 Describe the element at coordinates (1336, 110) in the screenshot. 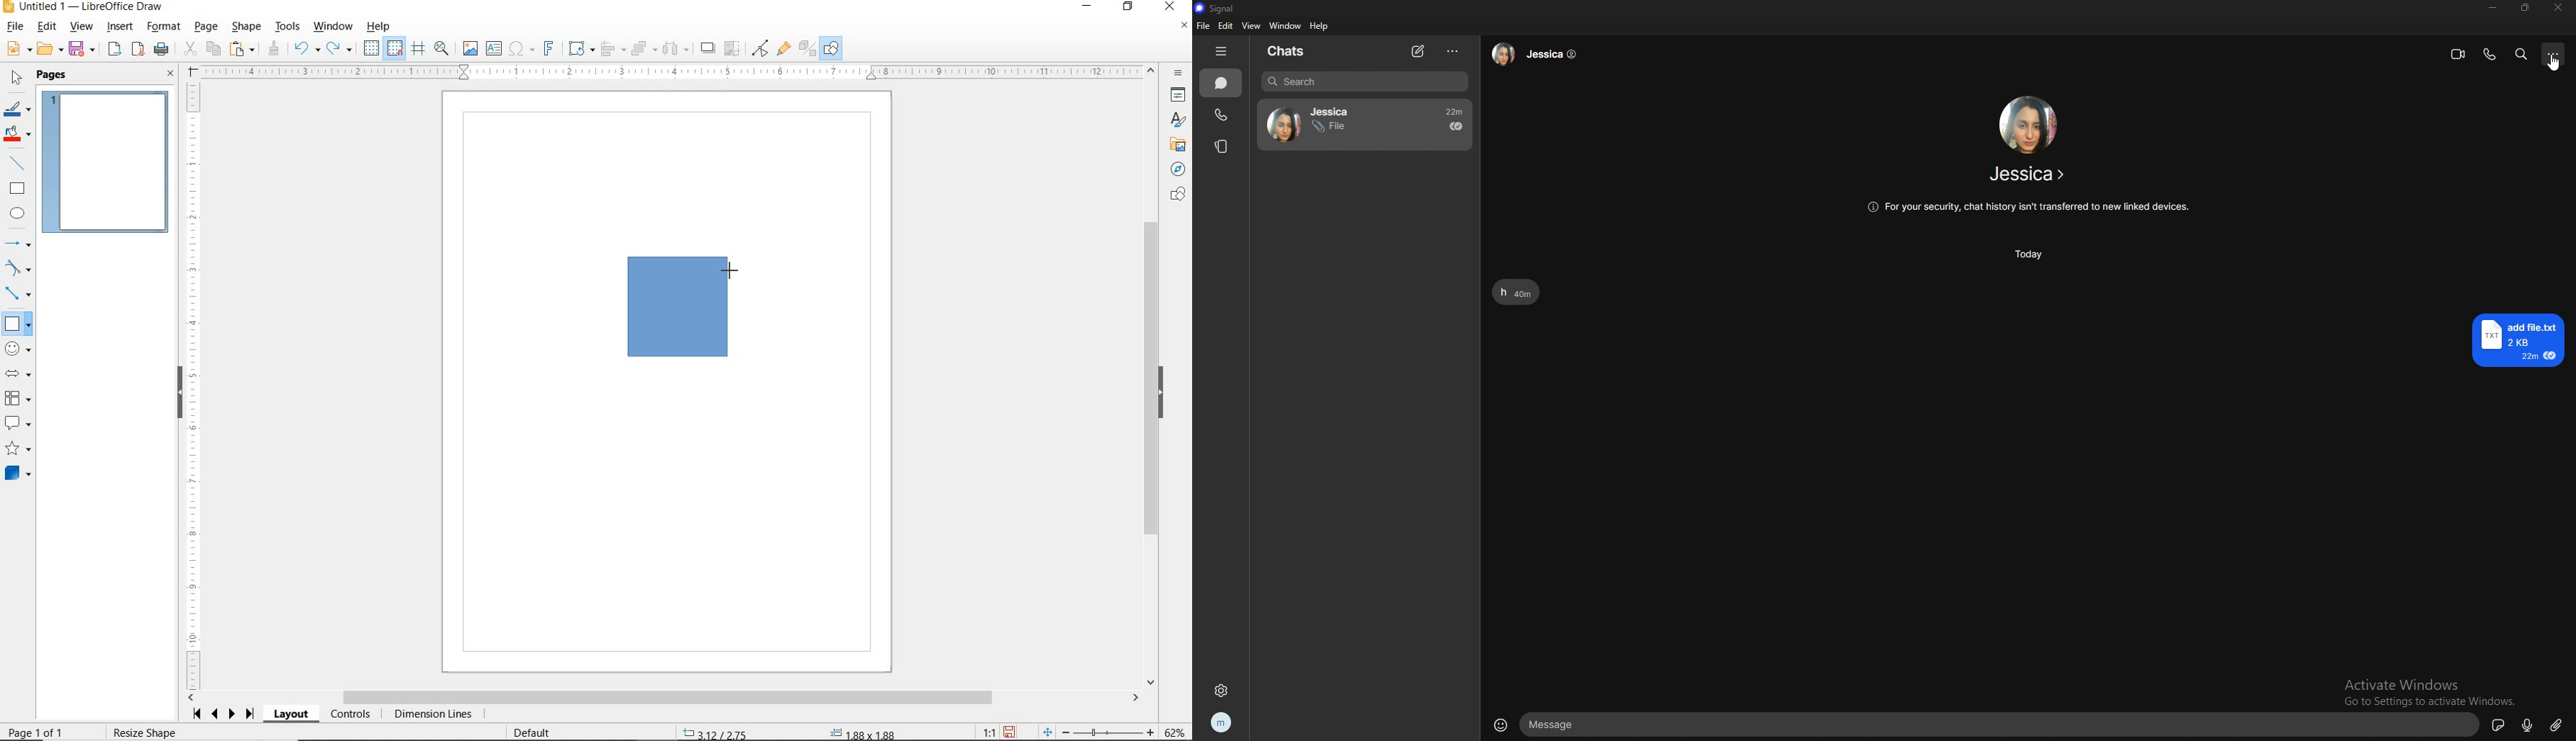

I see `Jessica` at that location.